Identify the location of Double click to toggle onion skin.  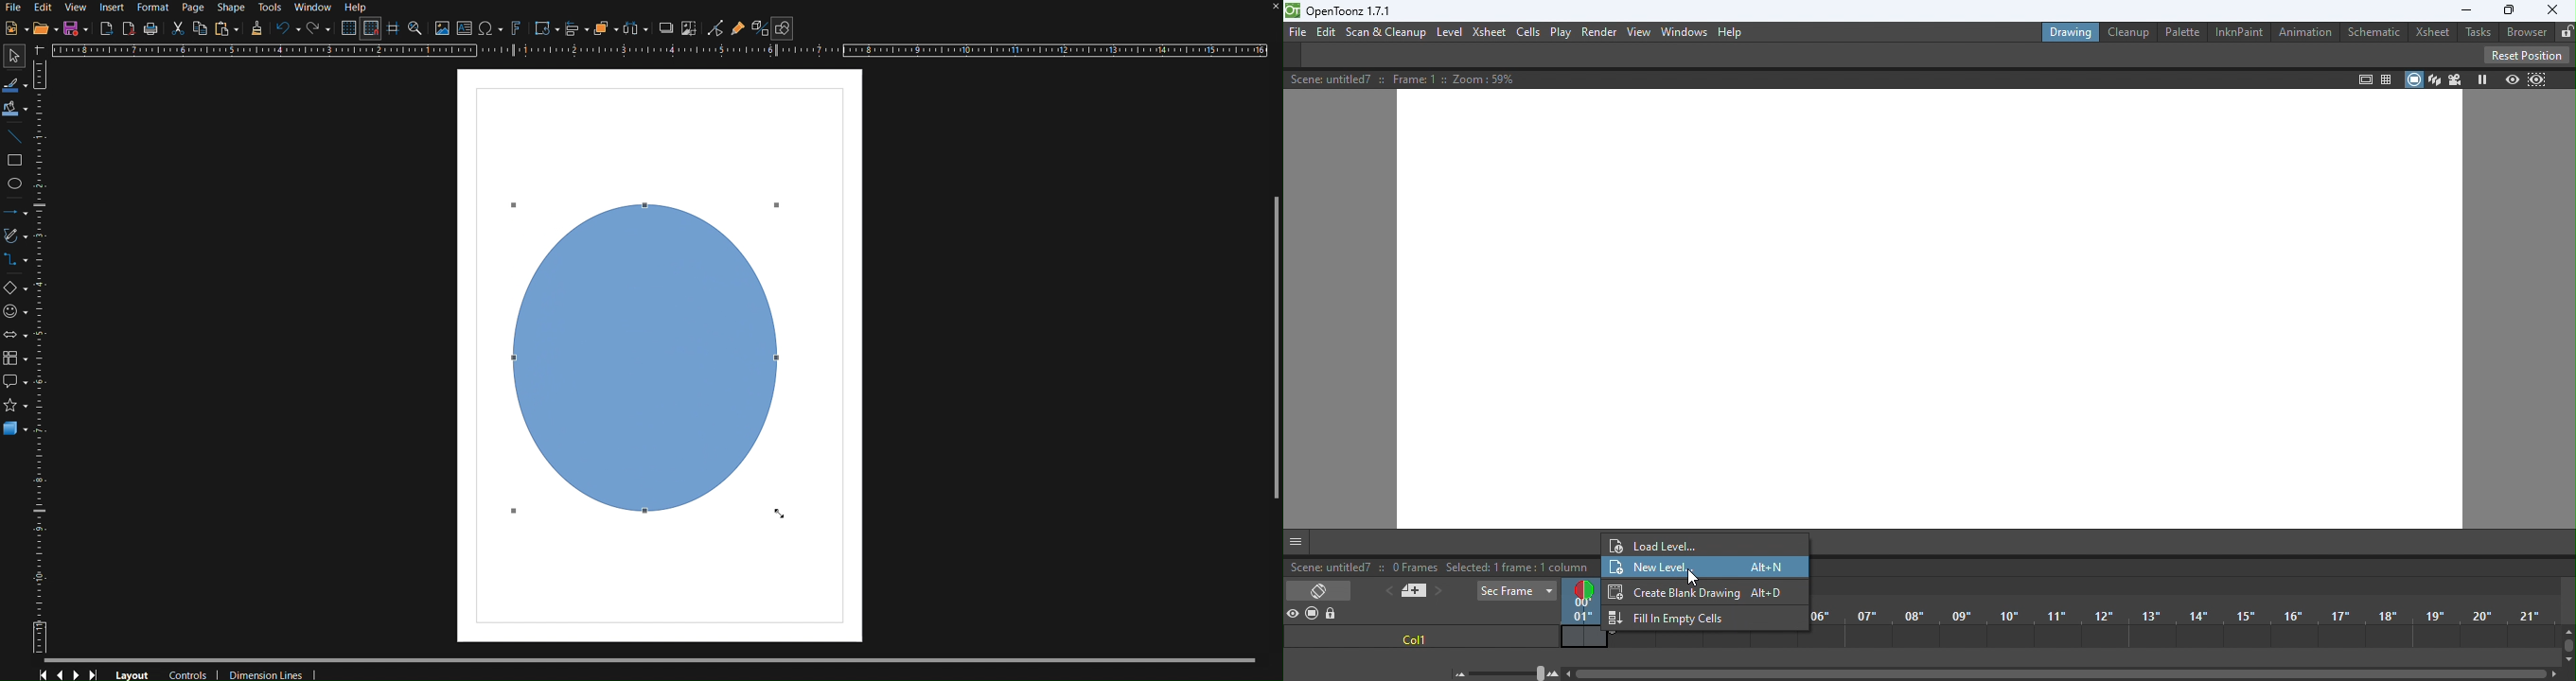
(1581, 588).